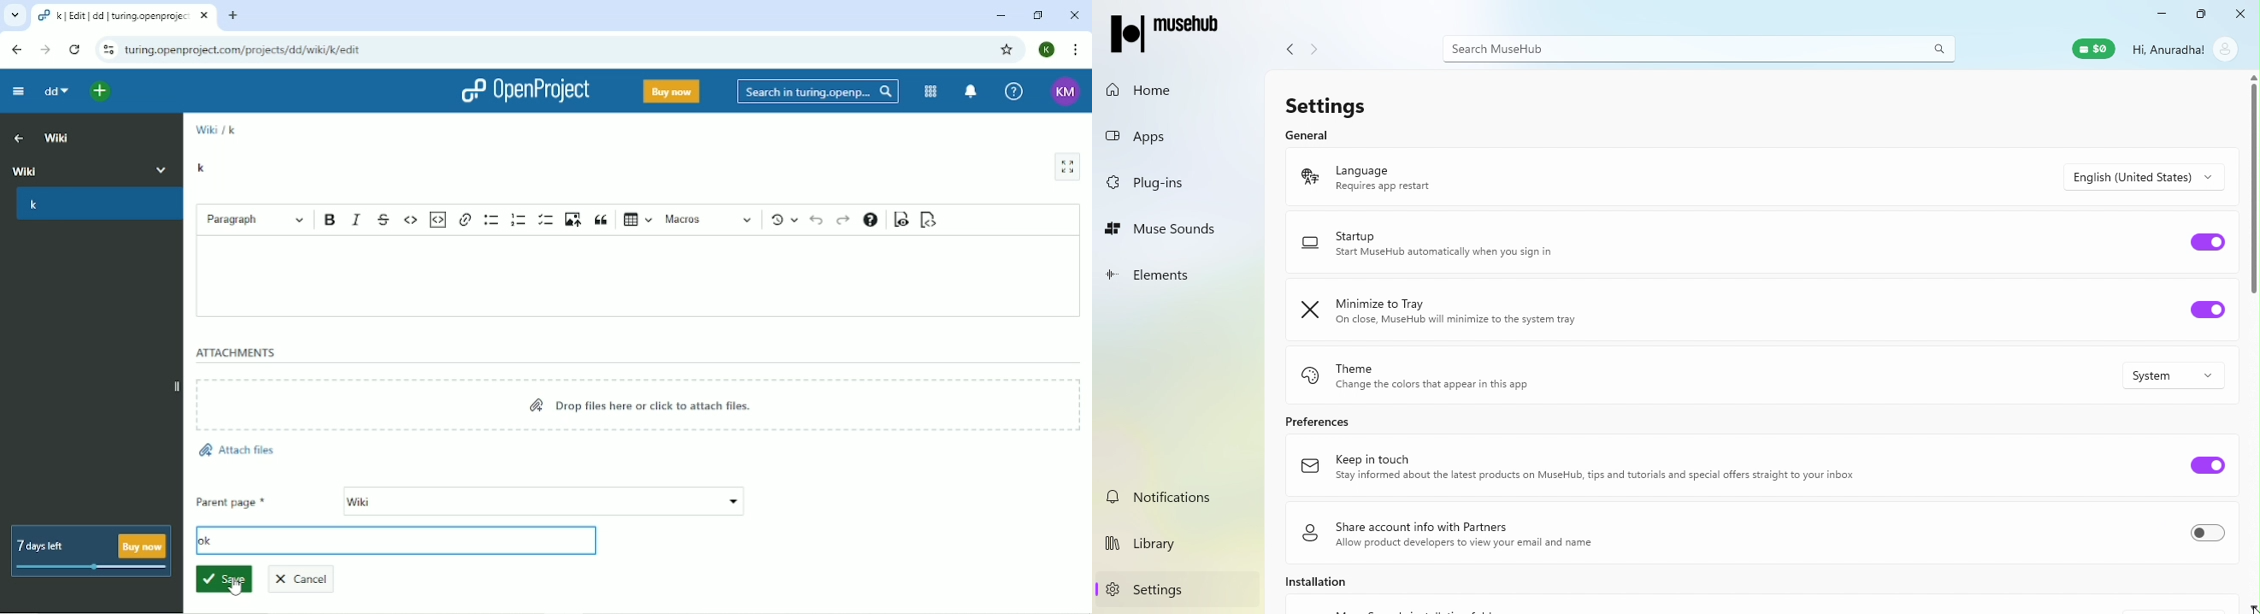 The image size is (2268, 616). Describe the element at coordinates (1557, 535) in the screenshot. I see `Share account info with partners` at that location.